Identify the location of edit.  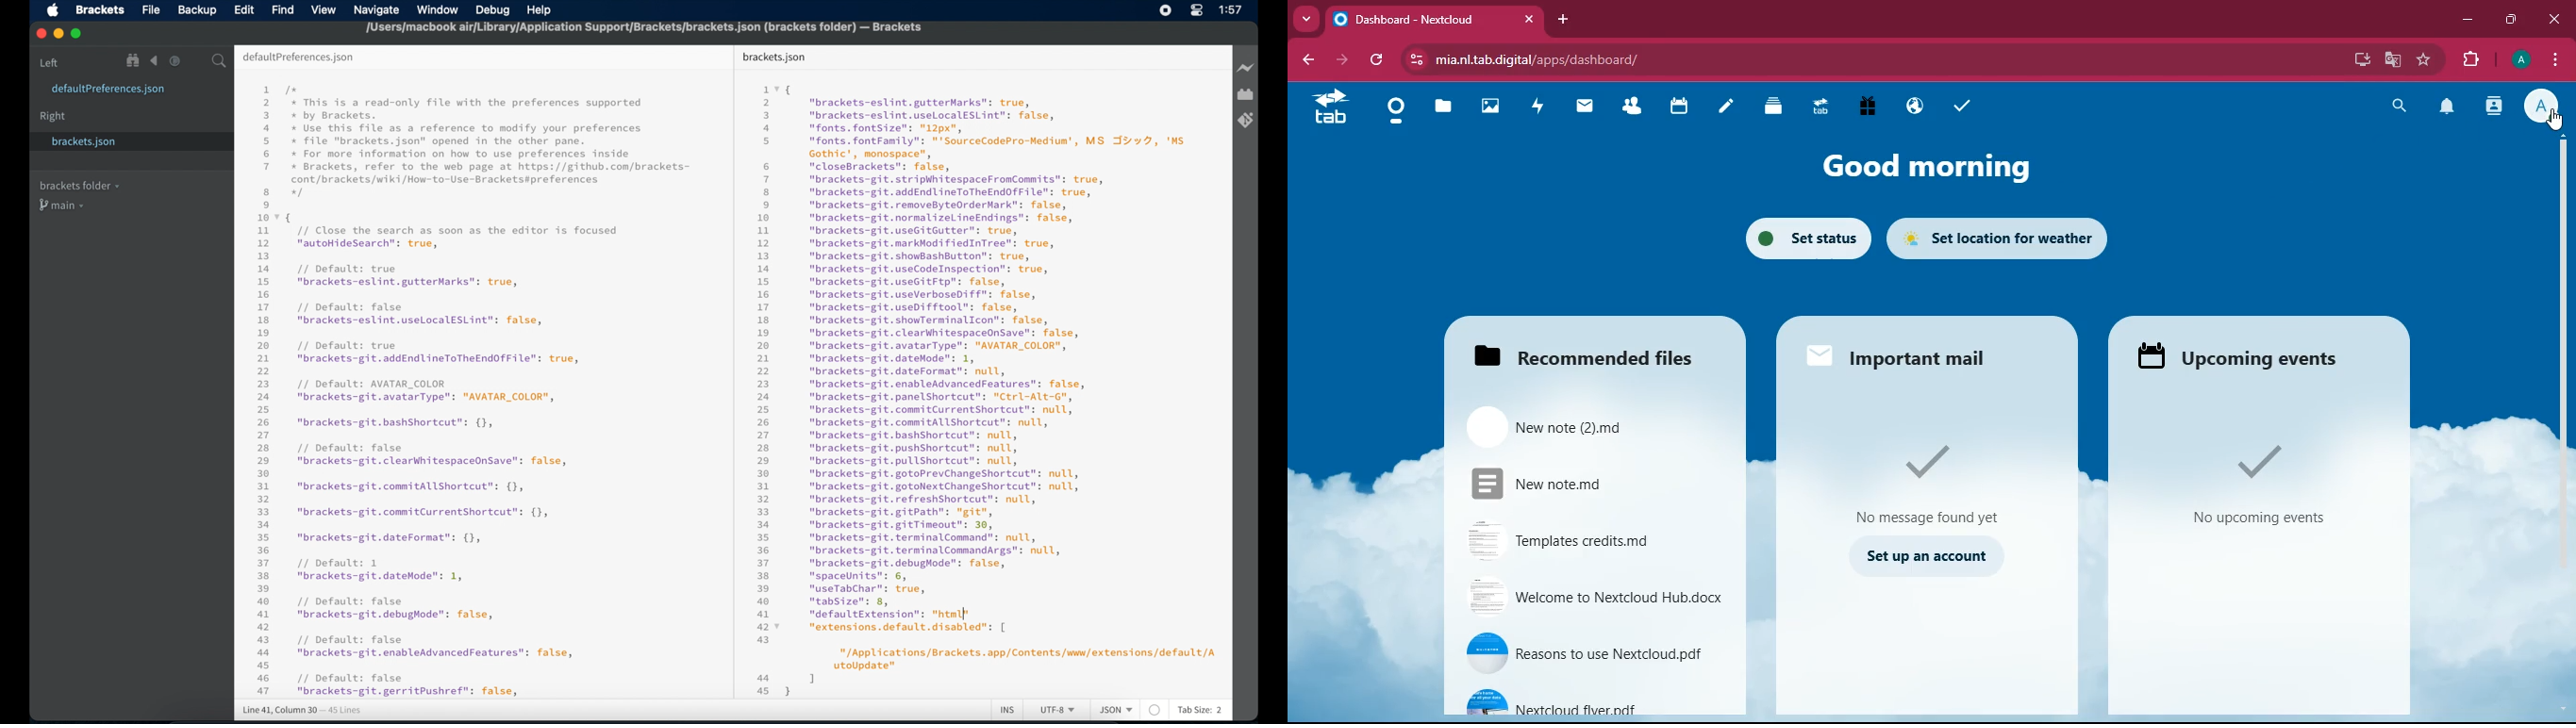
(243, 9).